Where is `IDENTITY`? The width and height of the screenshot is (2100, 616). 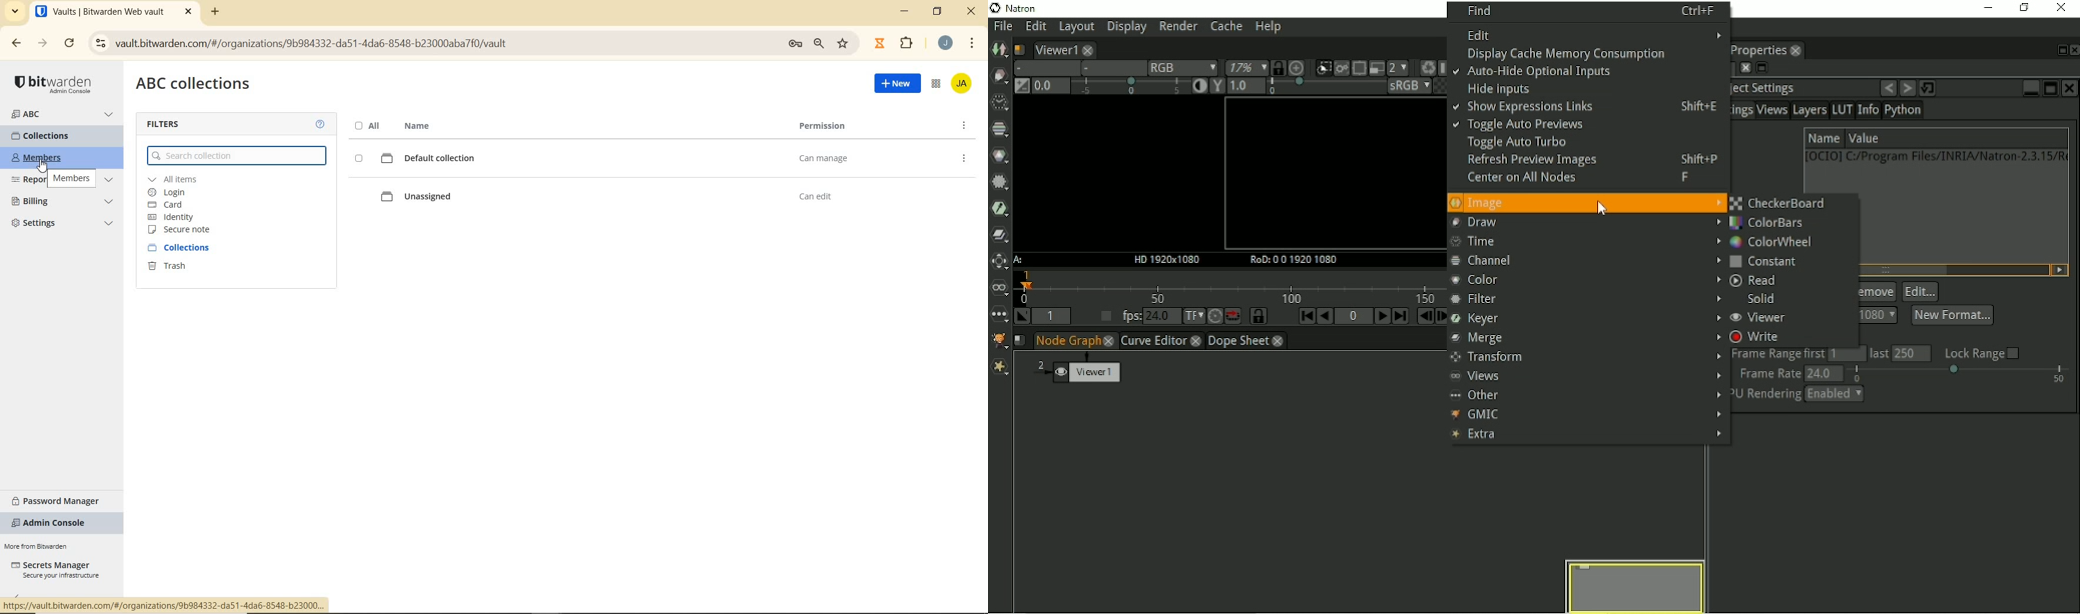
IDENTITY is located at coordinates (174, 216).